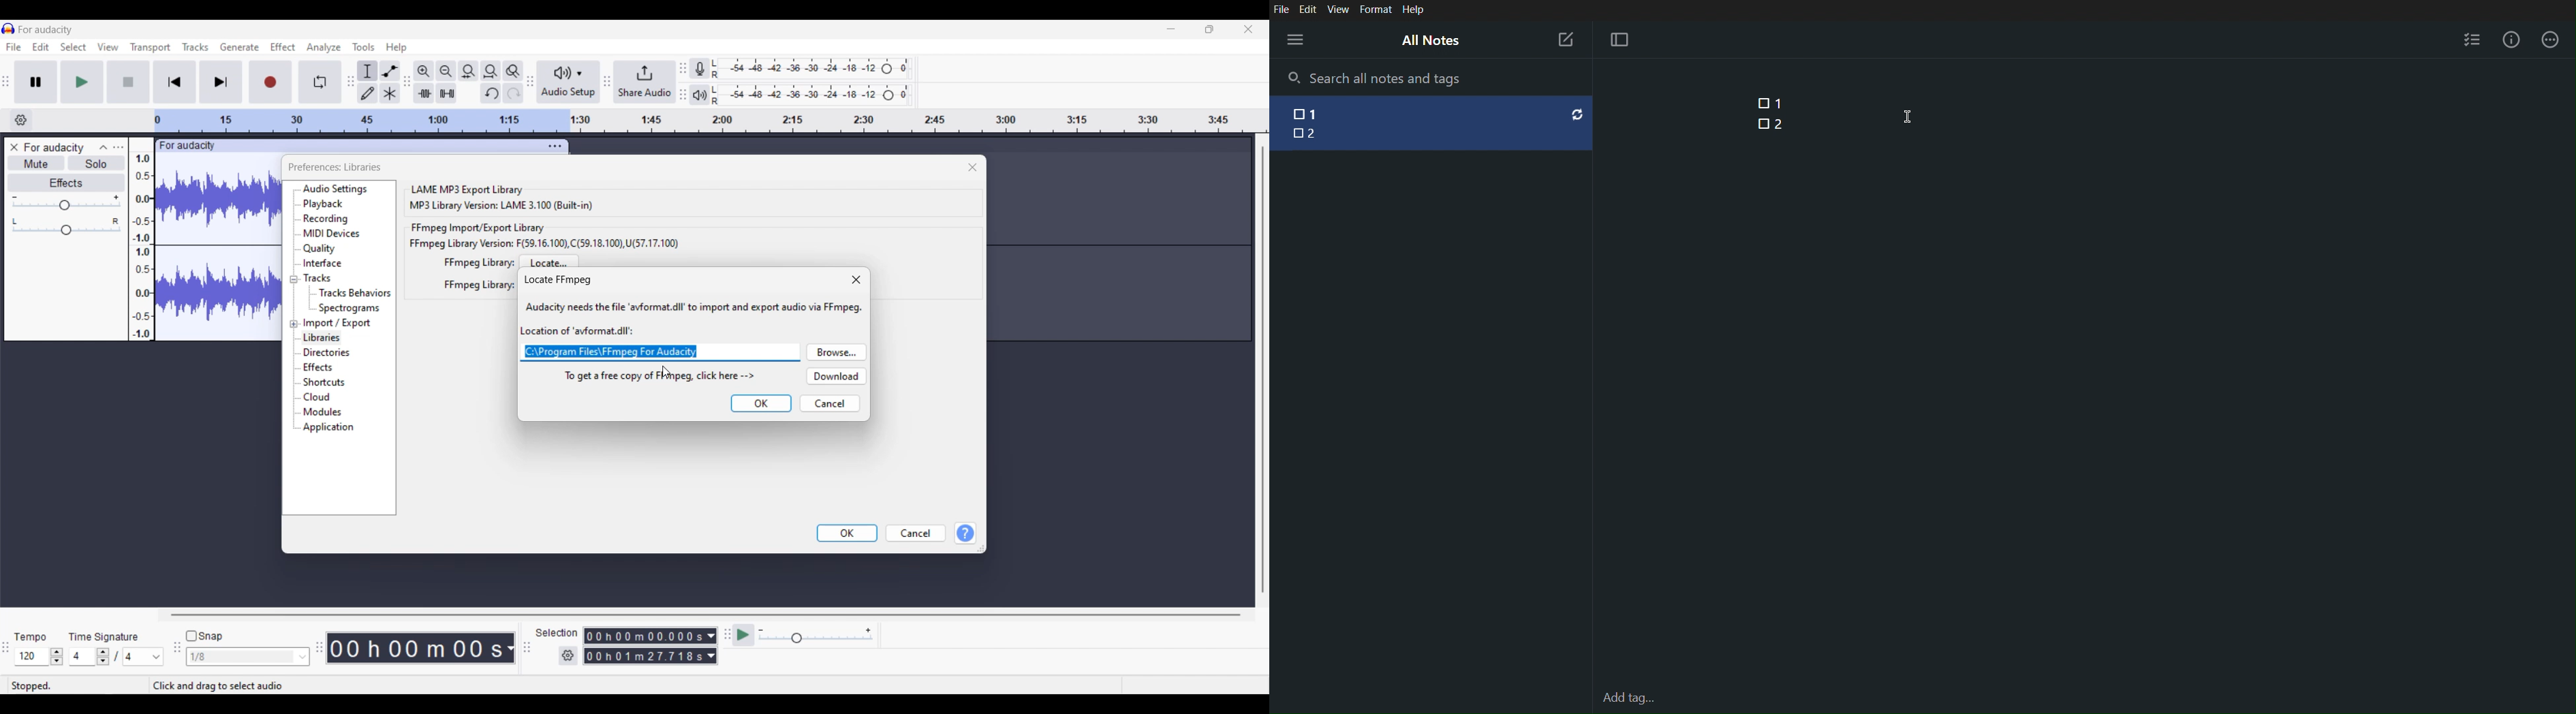 The width and height of the screenshot is (2576, 728). Describe the element at coordinates (446, 71) in the screenshot. I see `Zoom out` at that location.